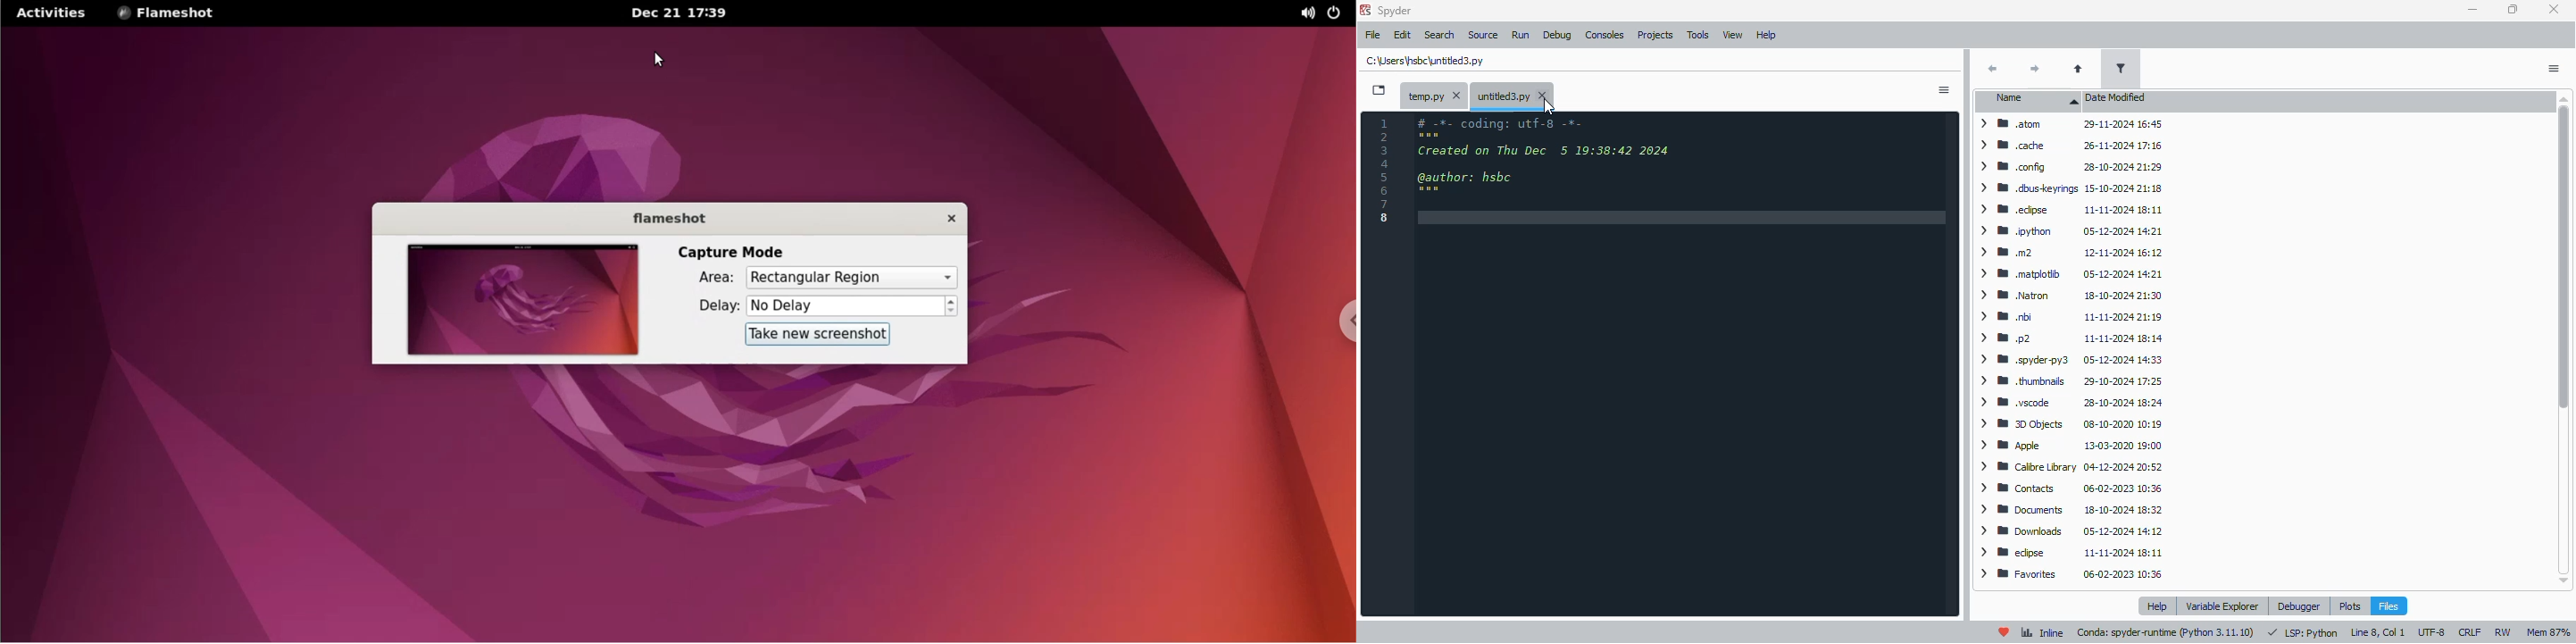 This screenshot has width=2576, height=644. Describe the element at coordinates (2035, 71) in the screenshot. I see `next` at that location.